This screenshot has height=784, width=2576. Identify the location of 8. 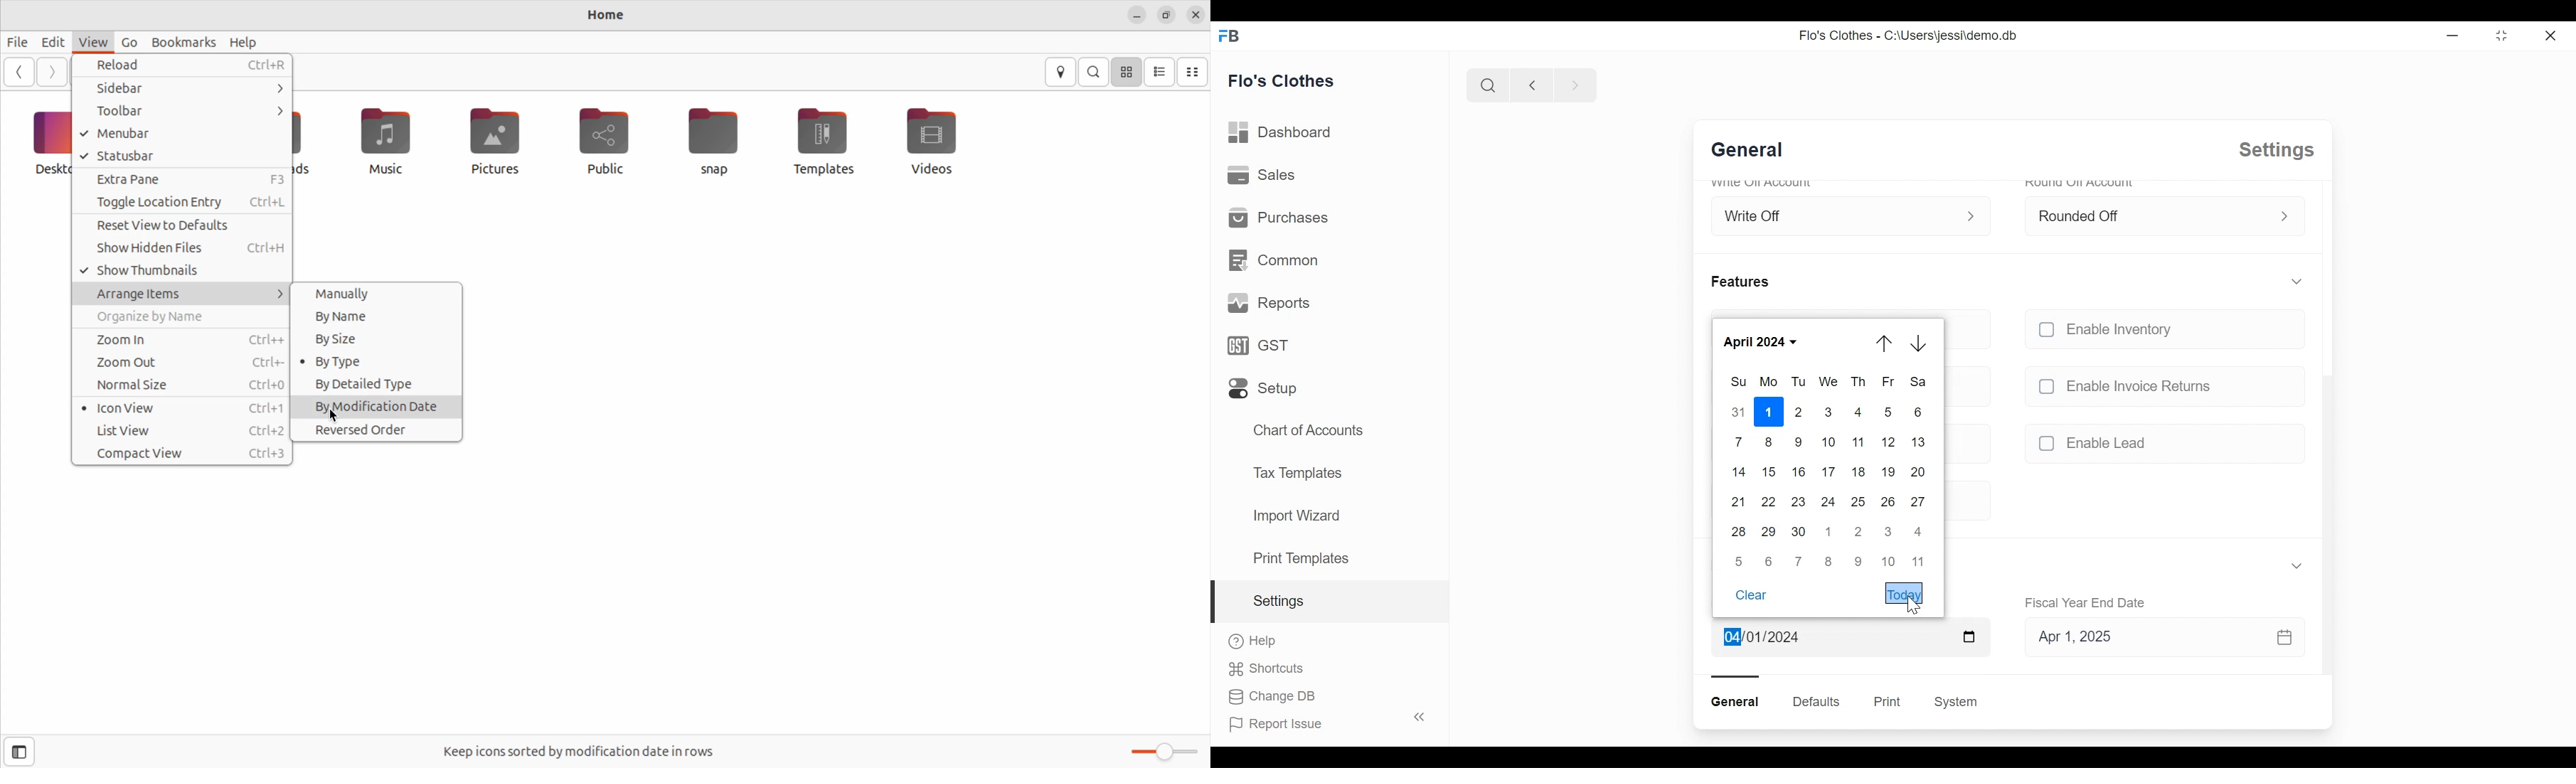
(1829, 560).